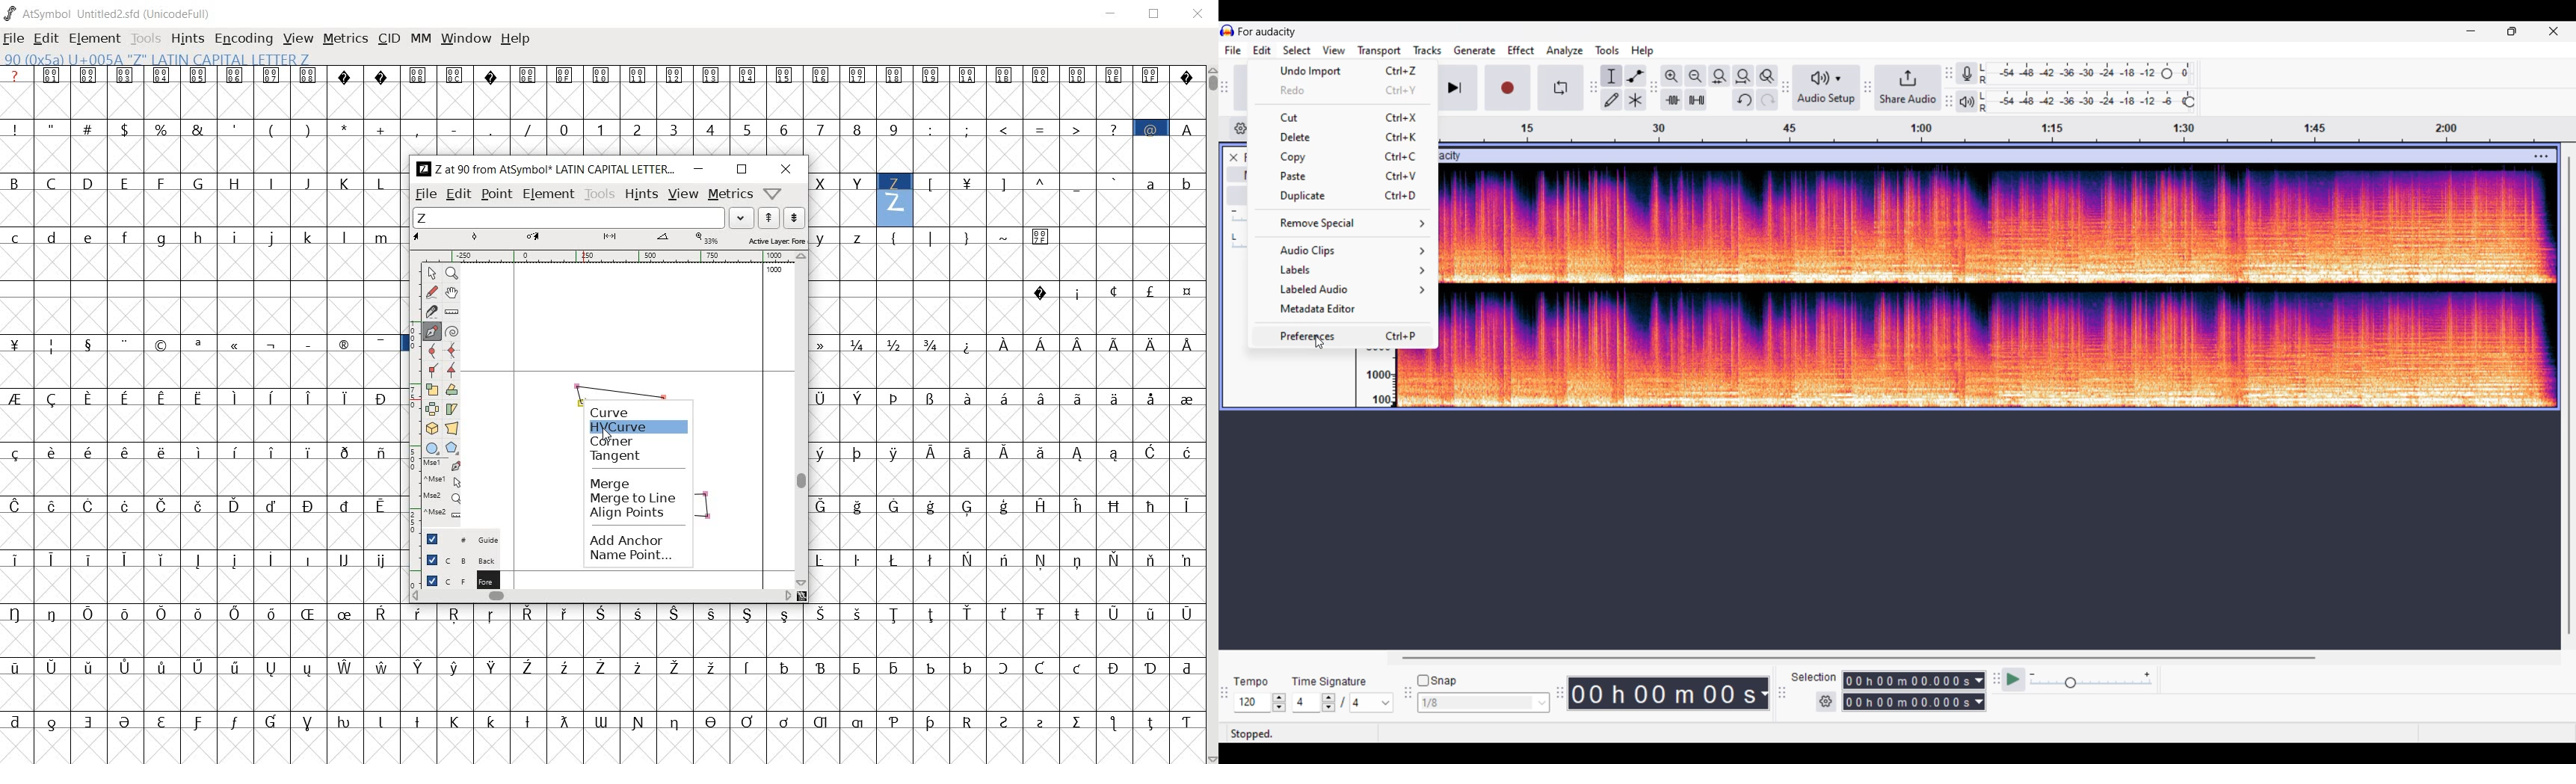  Describe the element at coordinates (1980, 691) in the screenshot. I see `Selection duration measurement` at that location.